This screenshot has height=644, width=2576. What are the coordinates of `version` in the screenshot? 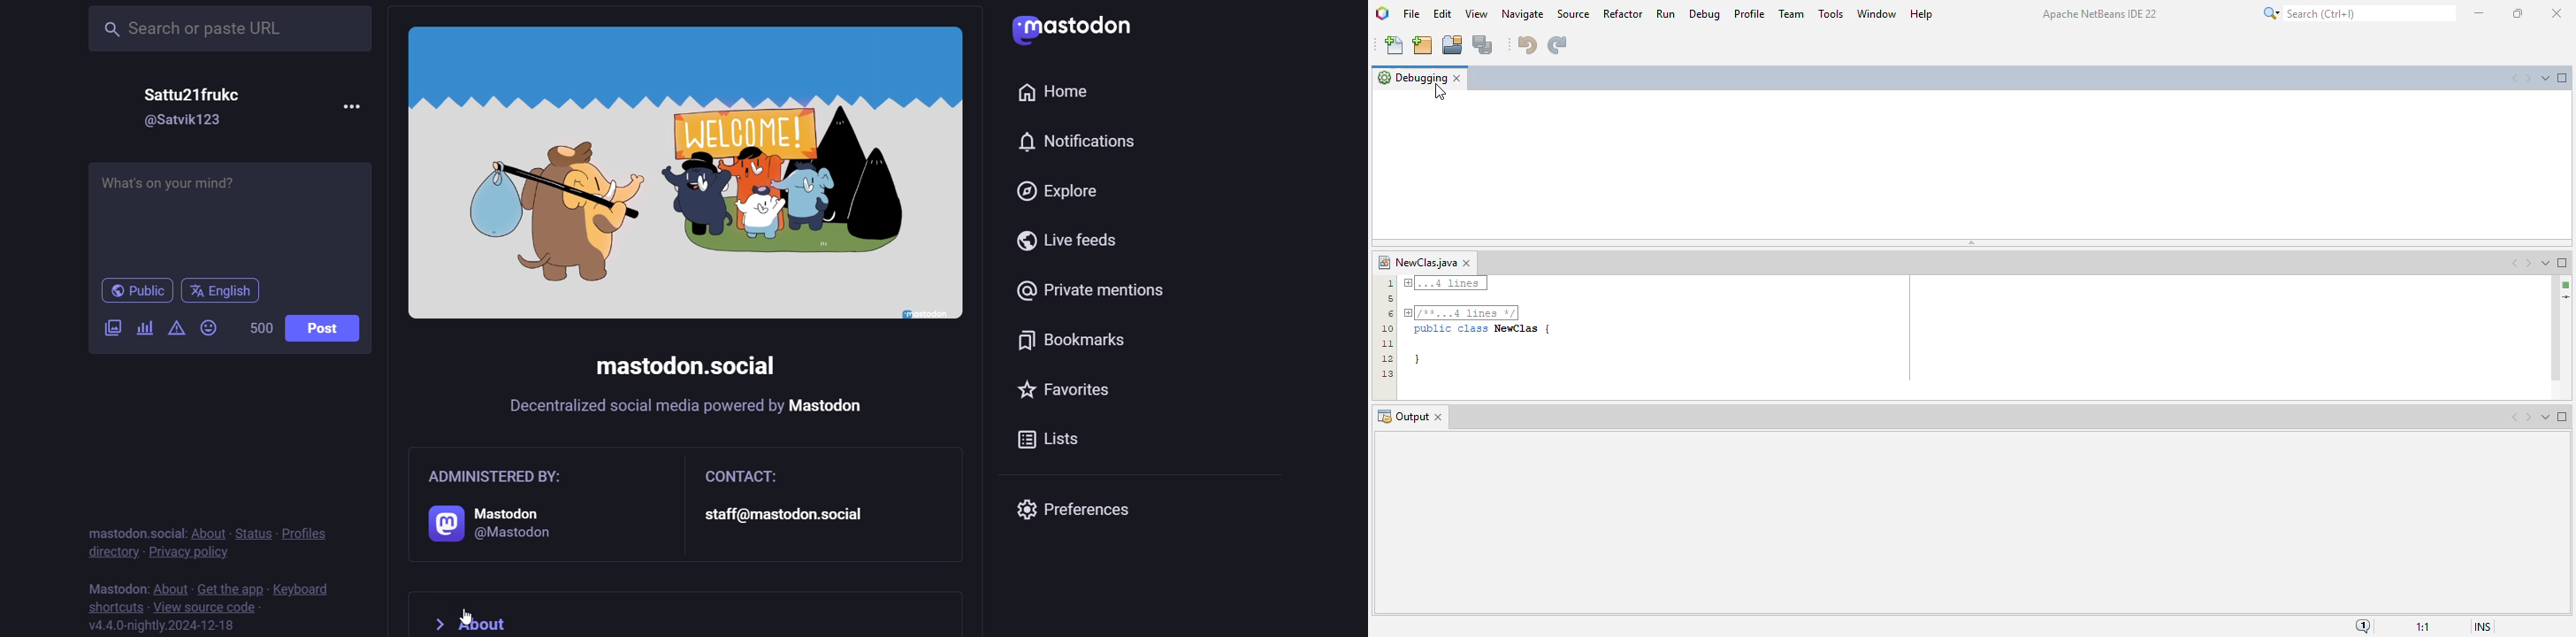 It's located at (164, 625).